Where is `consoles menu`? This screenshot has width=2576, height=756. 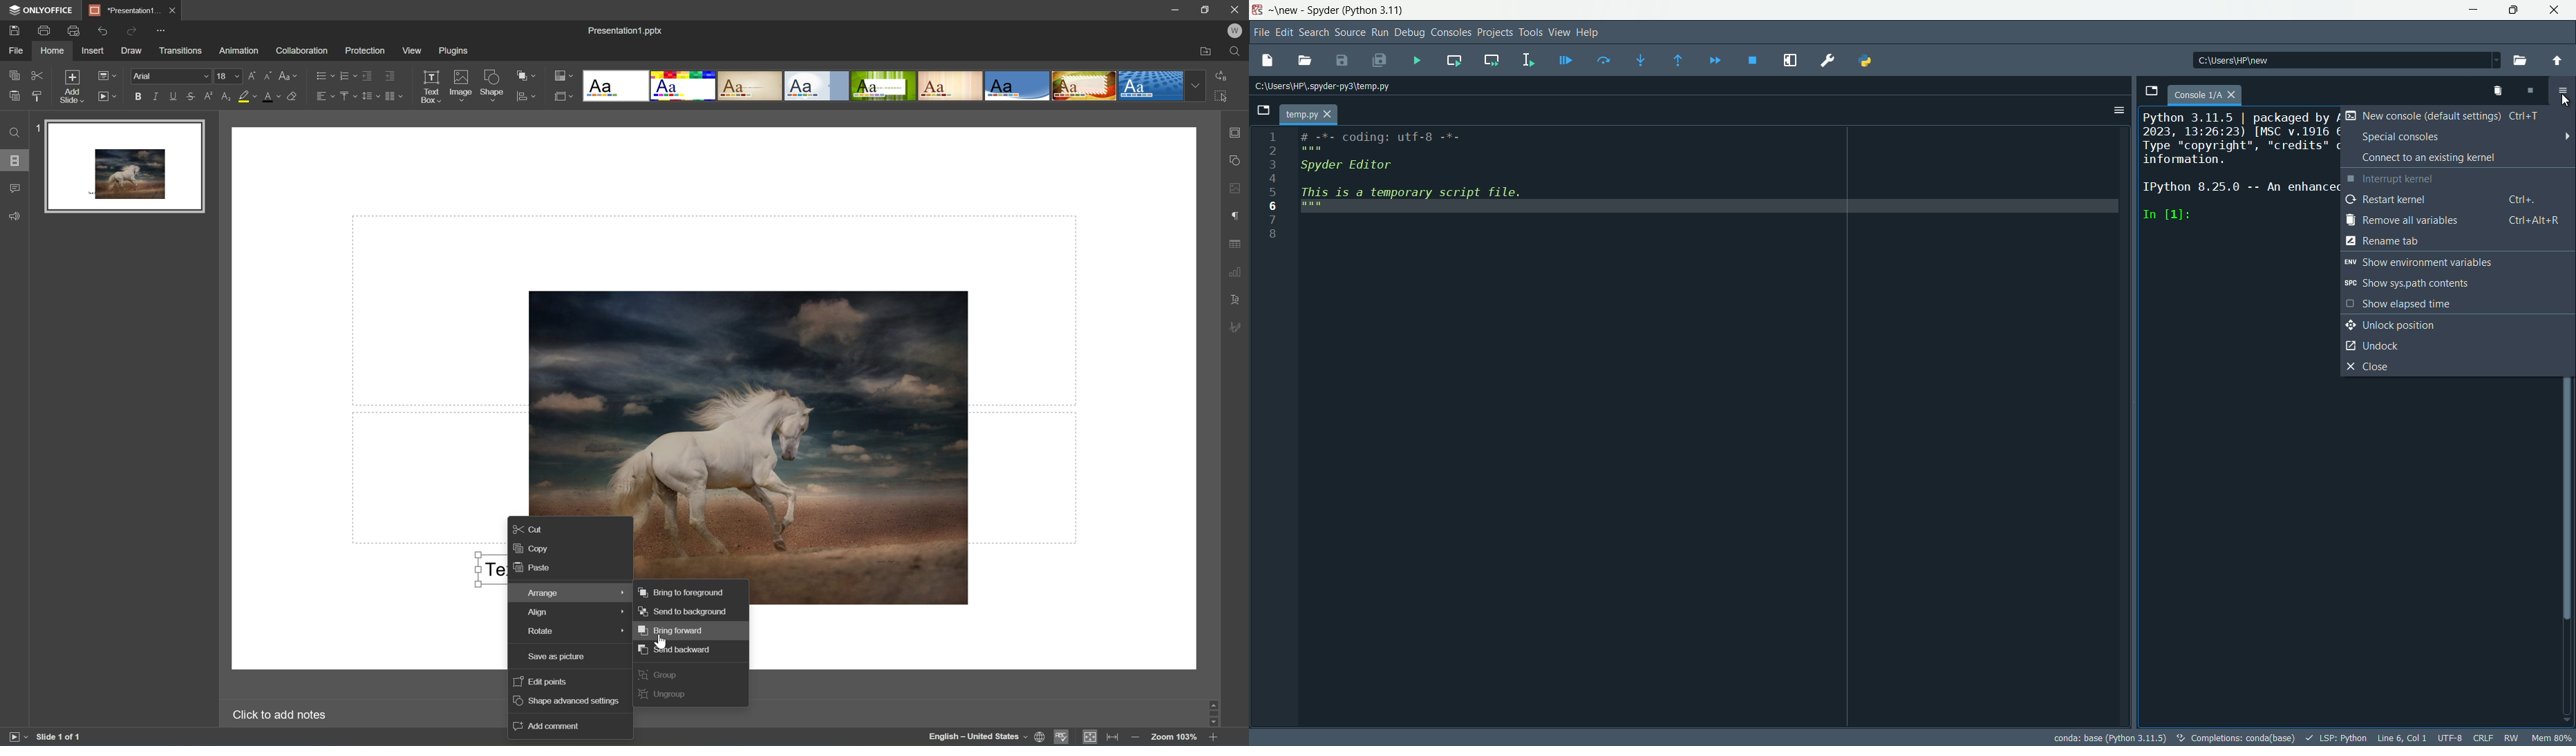
consoles menu is located at coordinates (1451, 32).